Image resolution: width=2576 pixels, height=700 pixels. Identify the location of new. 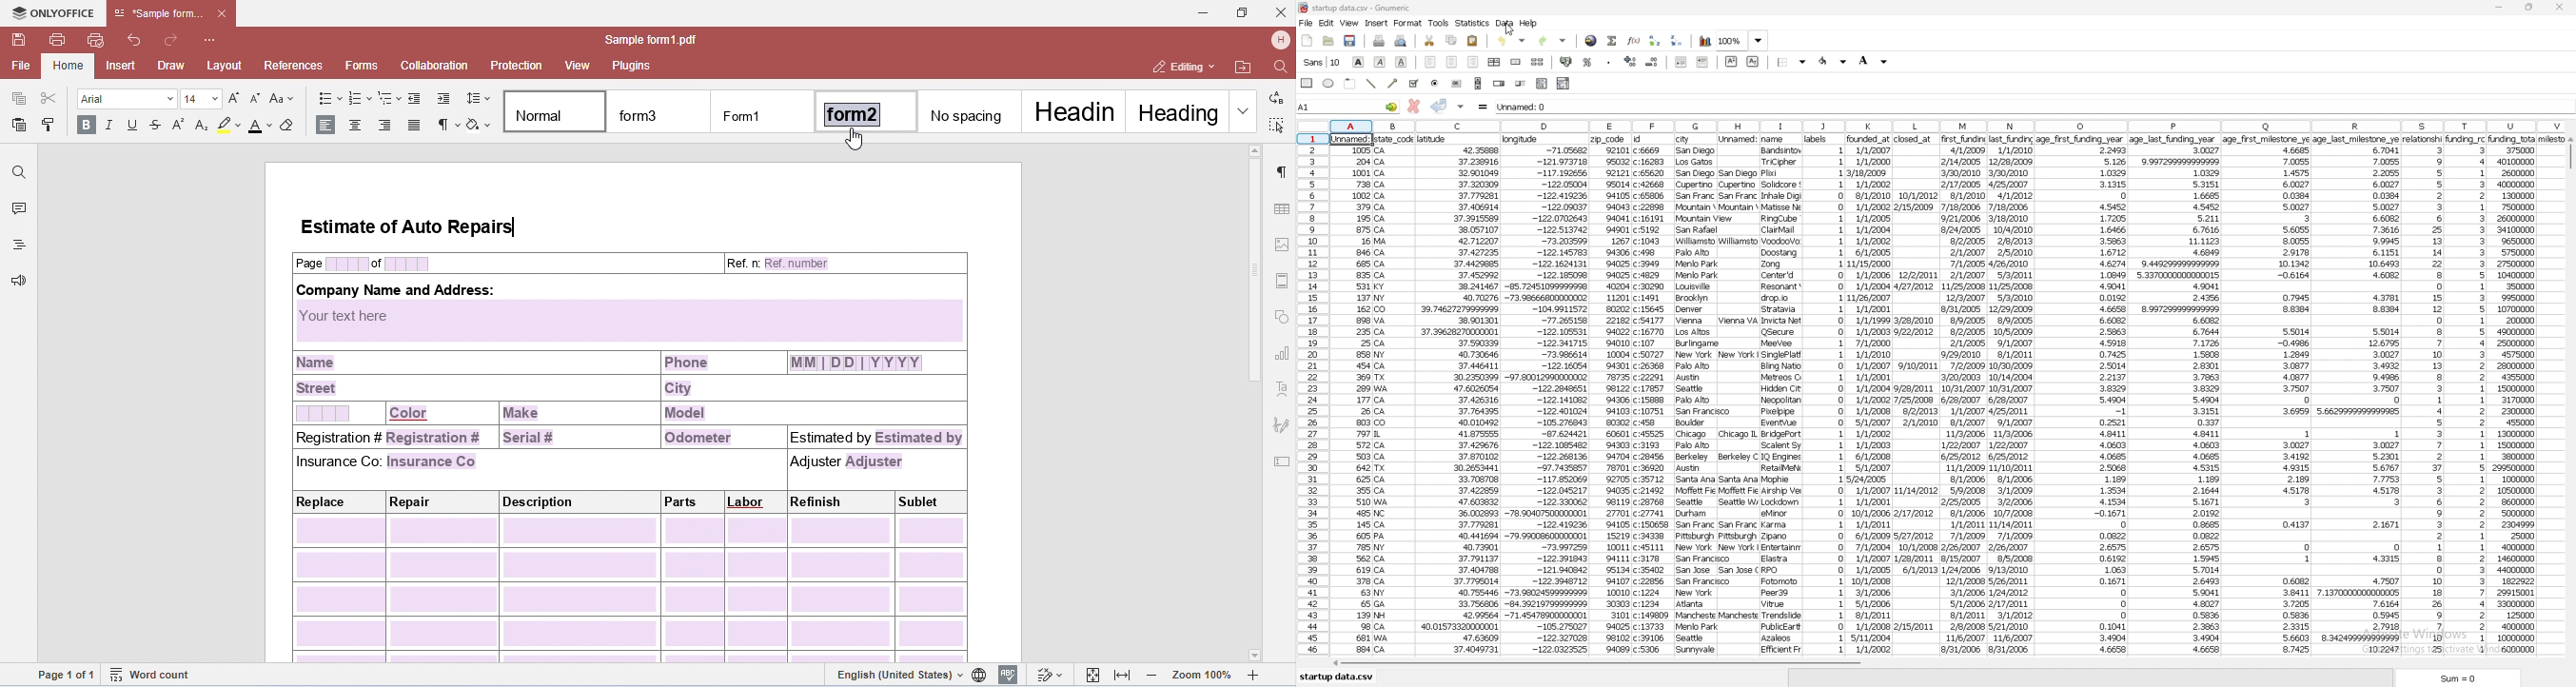
(1307, 41).